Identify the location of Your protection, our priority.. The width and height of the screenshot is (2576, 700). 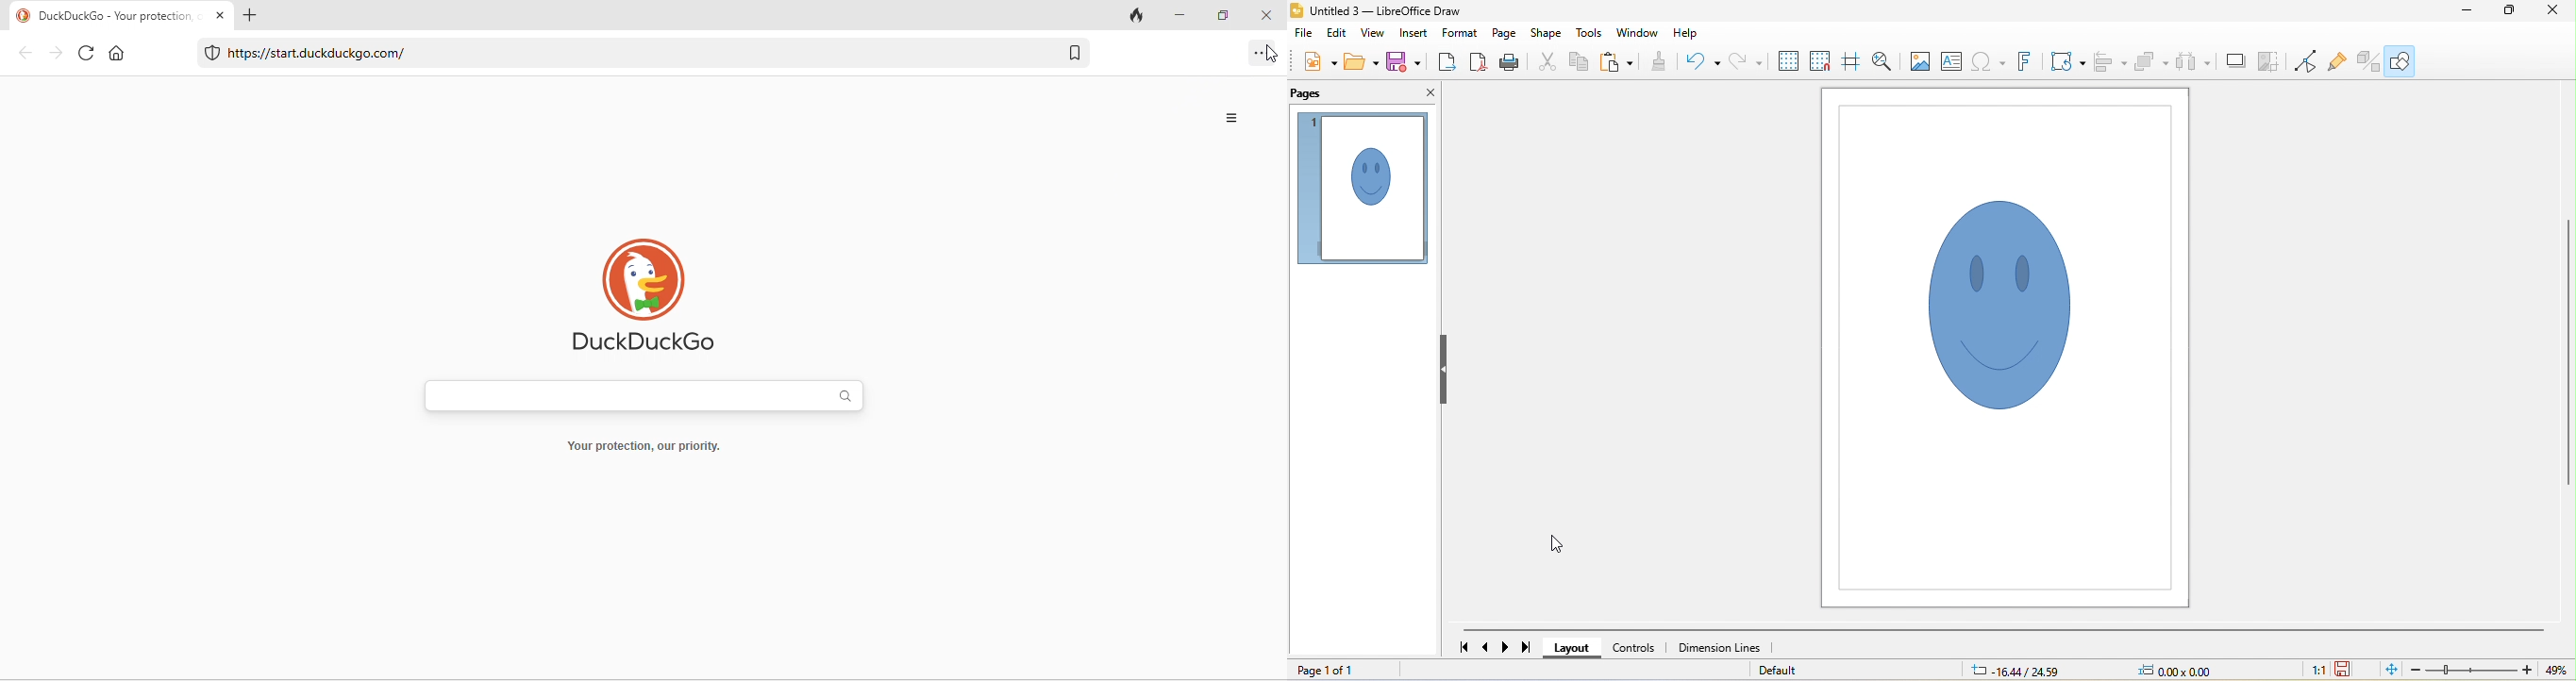
(647, 447).